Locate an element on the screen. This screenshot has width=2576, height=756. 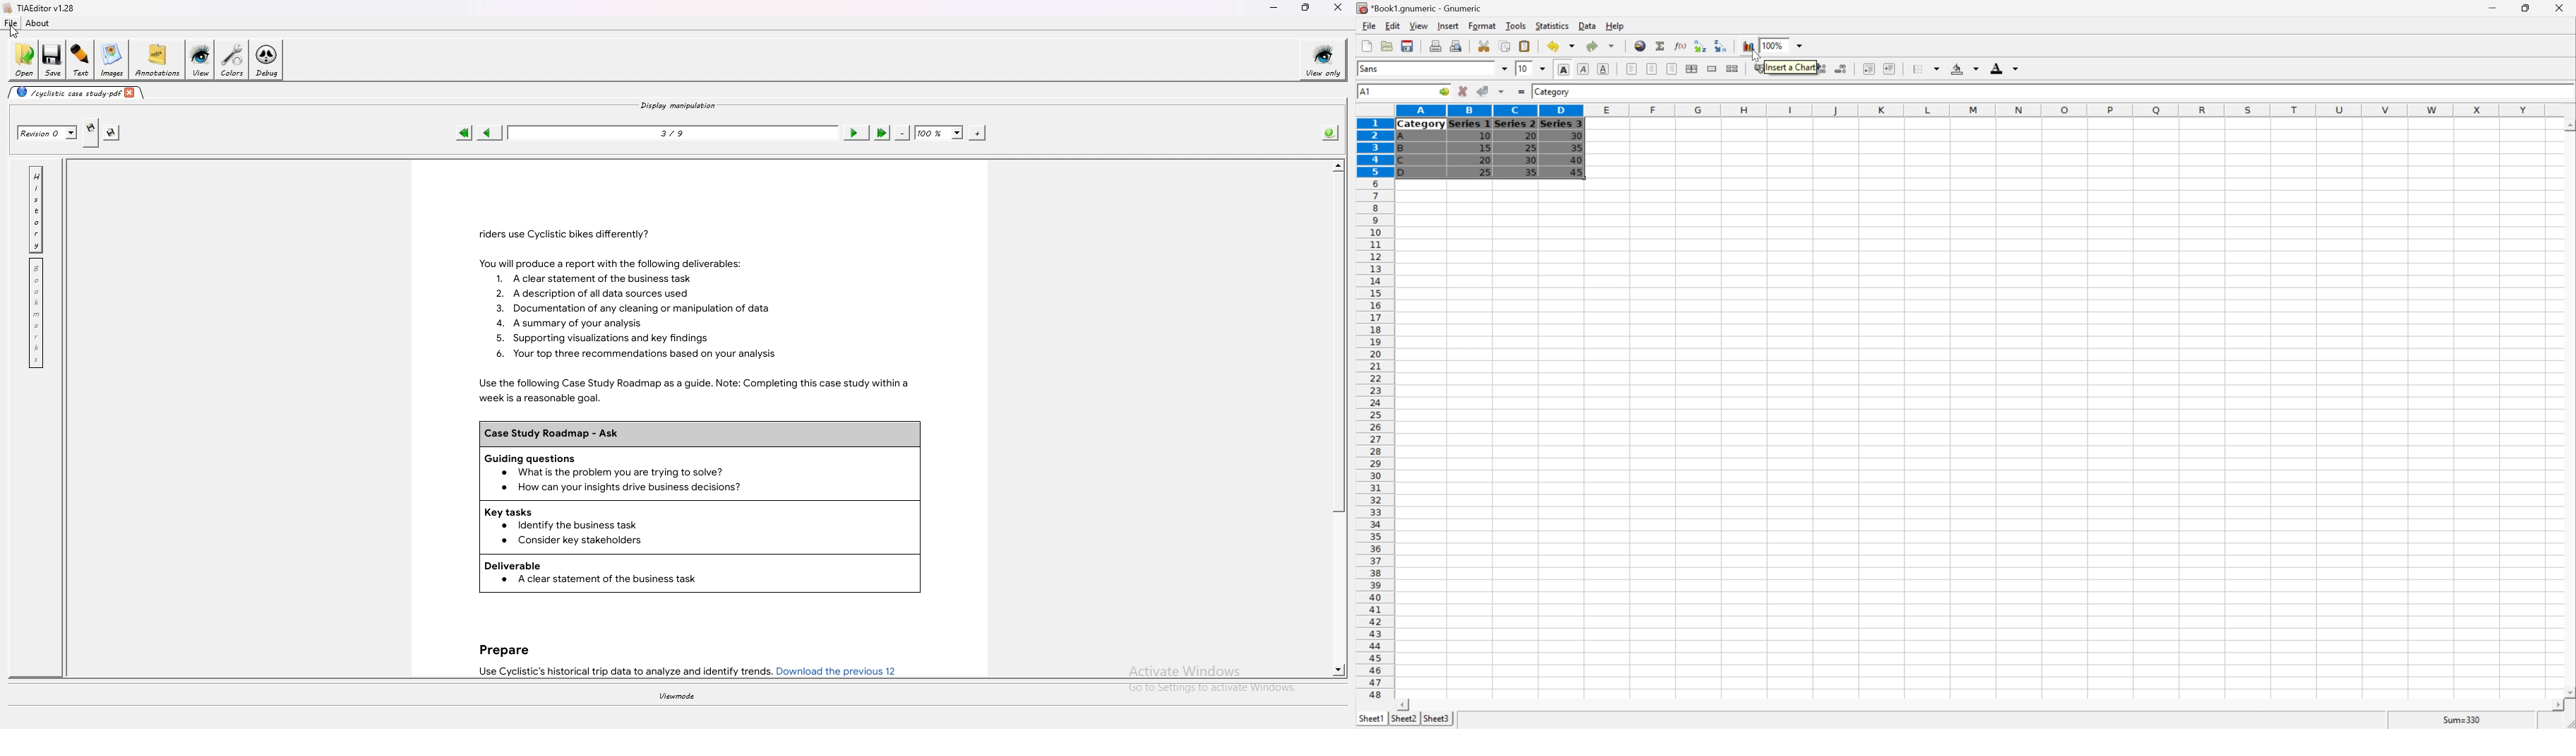
15 is located at coordinates (1485, 147).